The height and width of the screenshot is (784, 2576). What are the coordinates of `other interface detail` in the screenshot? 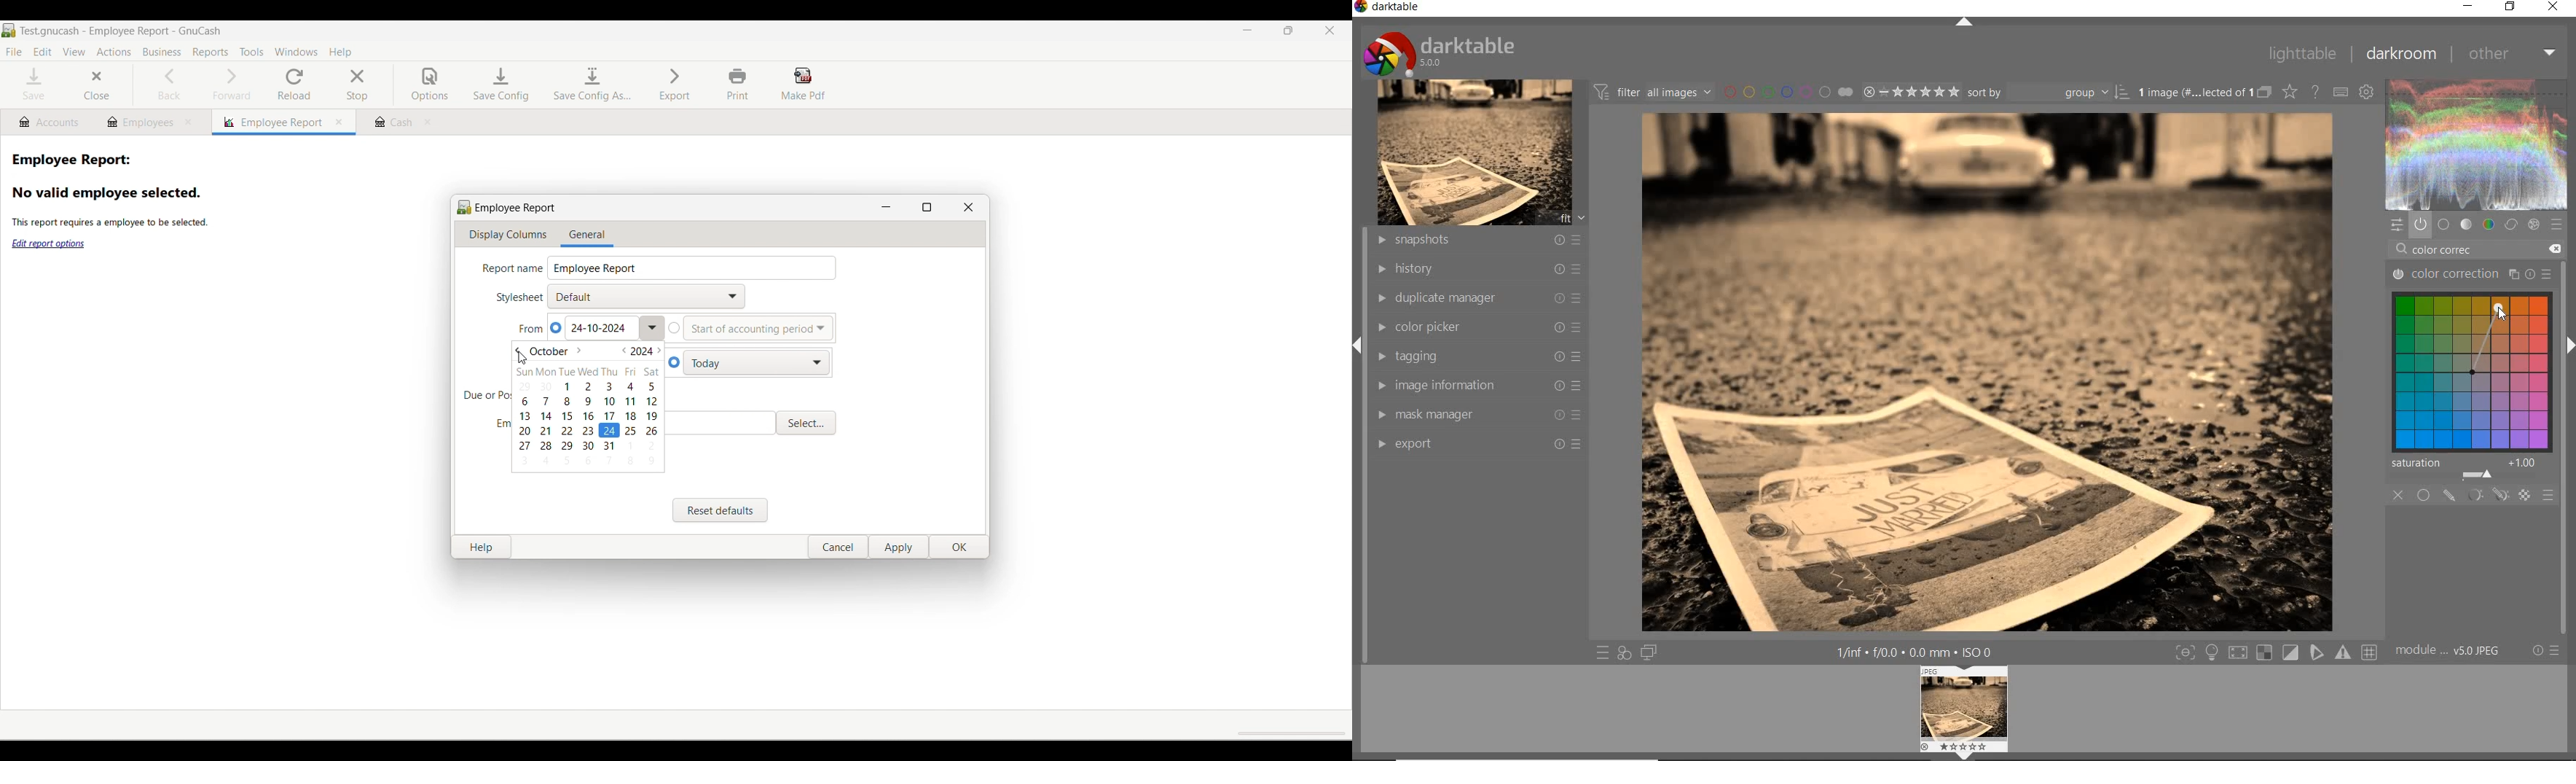 It's located at (1915, 652).